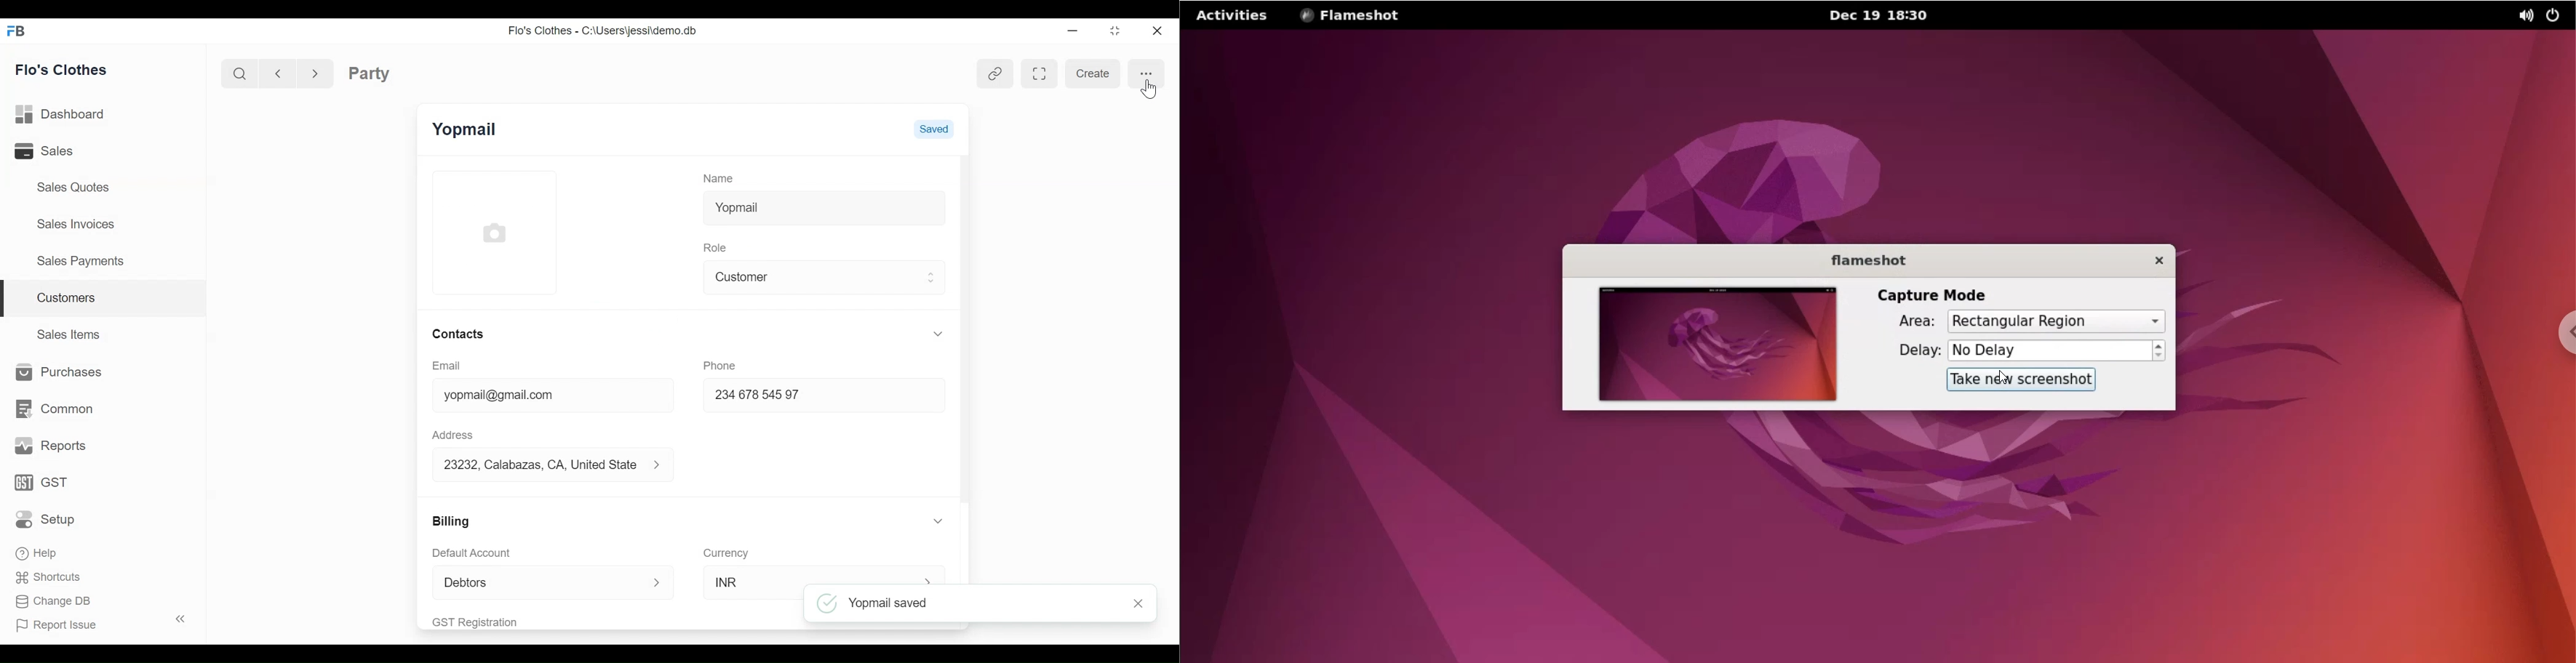 The image size is (2576, 672). I want to click on Sales Items, so click(70, 333).